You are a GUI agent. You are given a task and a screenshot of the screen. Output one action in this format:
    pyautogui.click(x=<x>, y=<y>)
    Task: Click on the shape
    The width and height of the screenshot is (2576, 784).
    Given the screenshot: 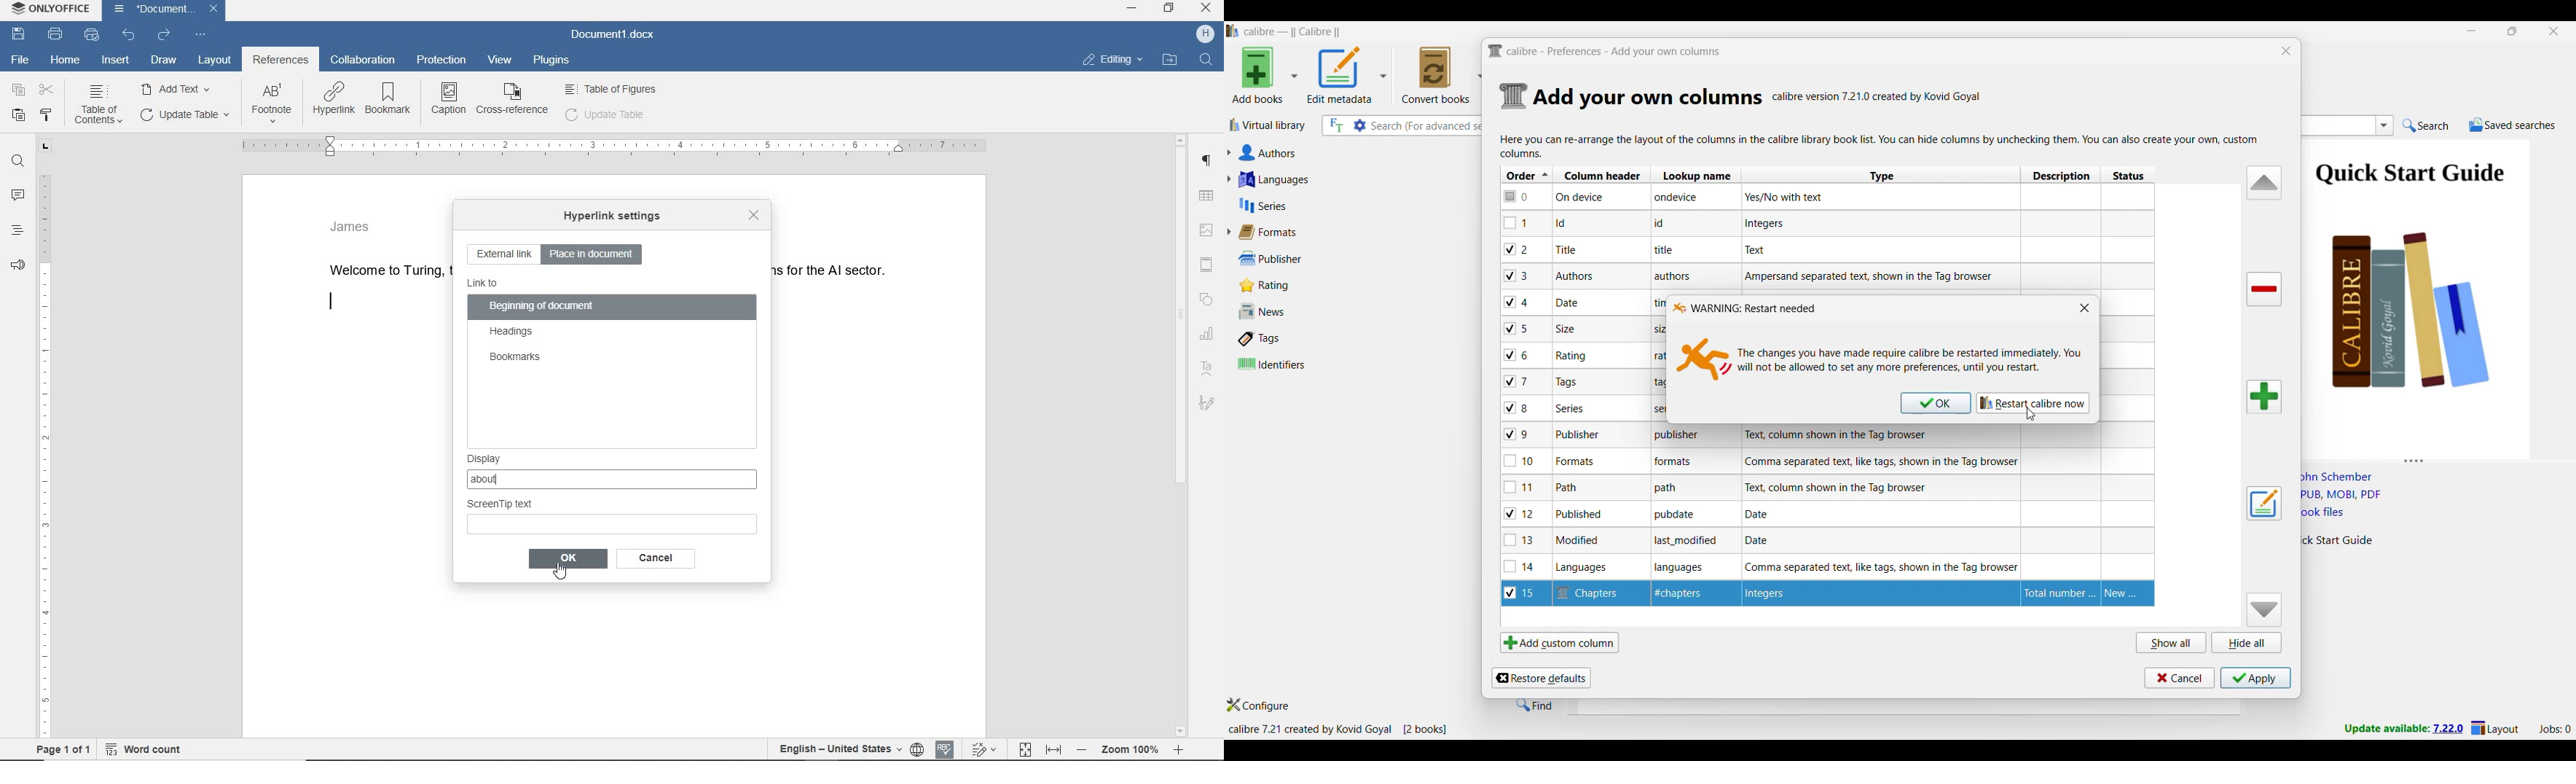 What is the action you would take?
    pyautogui.click(x=1206, y=300)
    